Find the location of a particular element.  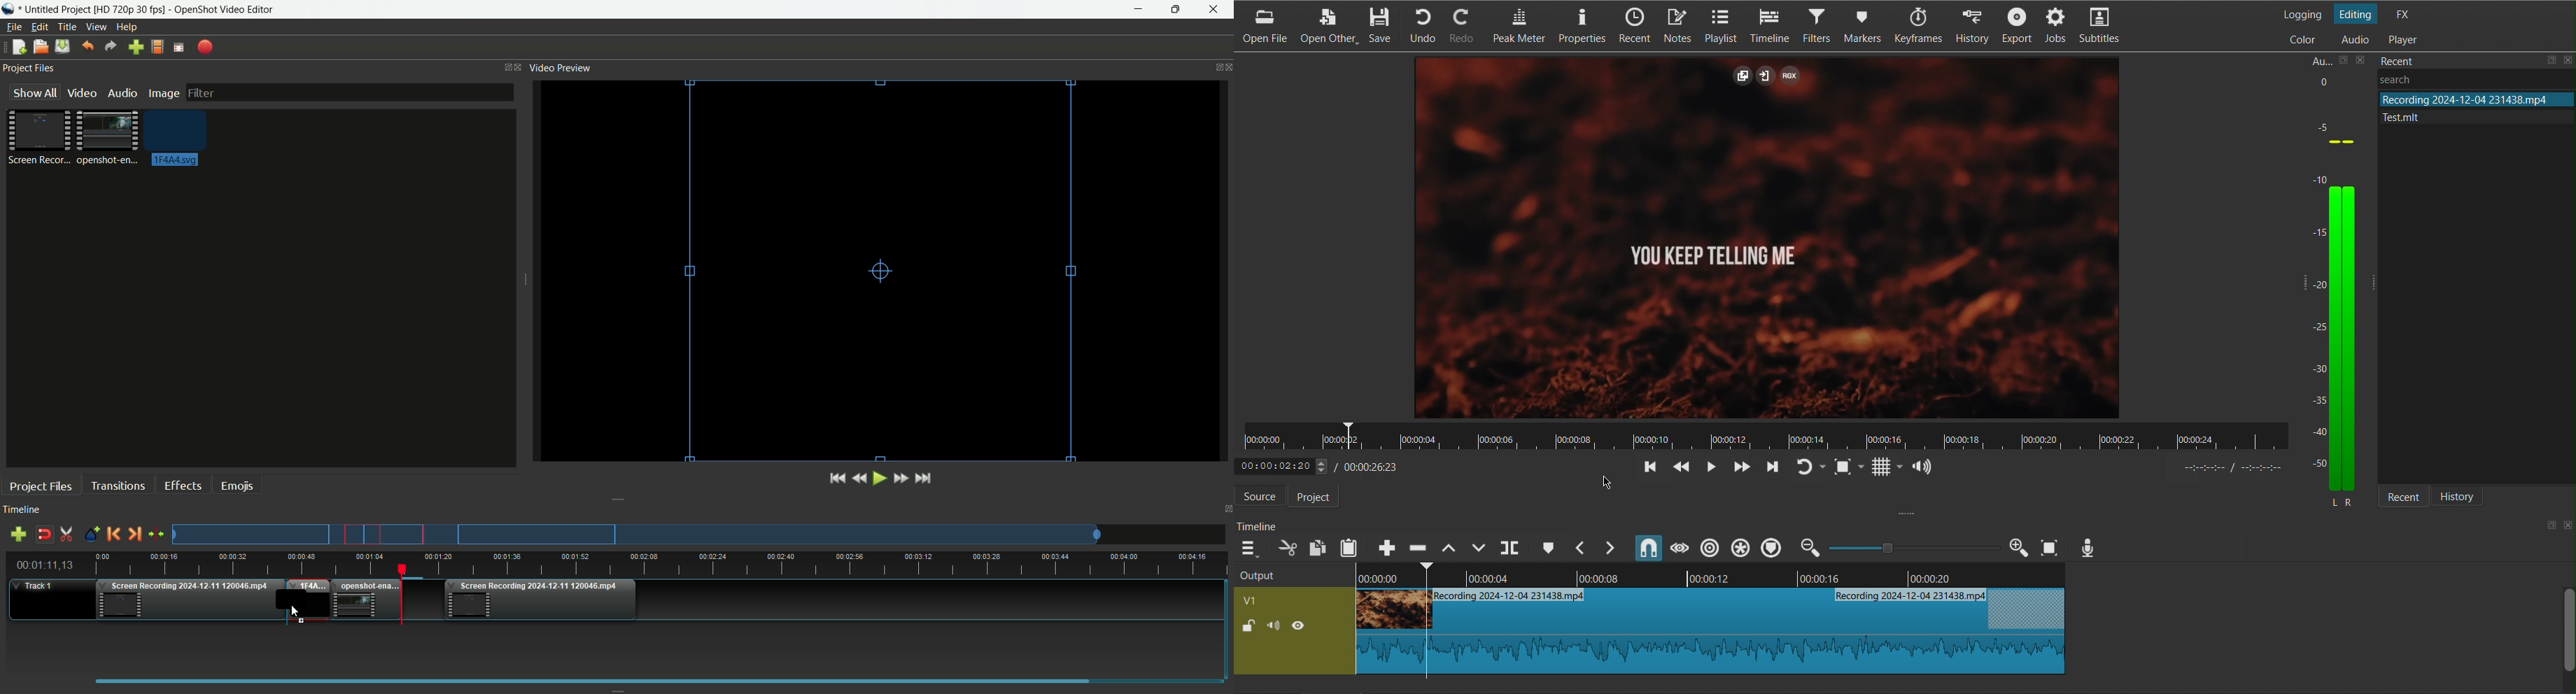

close is located at coordinates (2362, 59).